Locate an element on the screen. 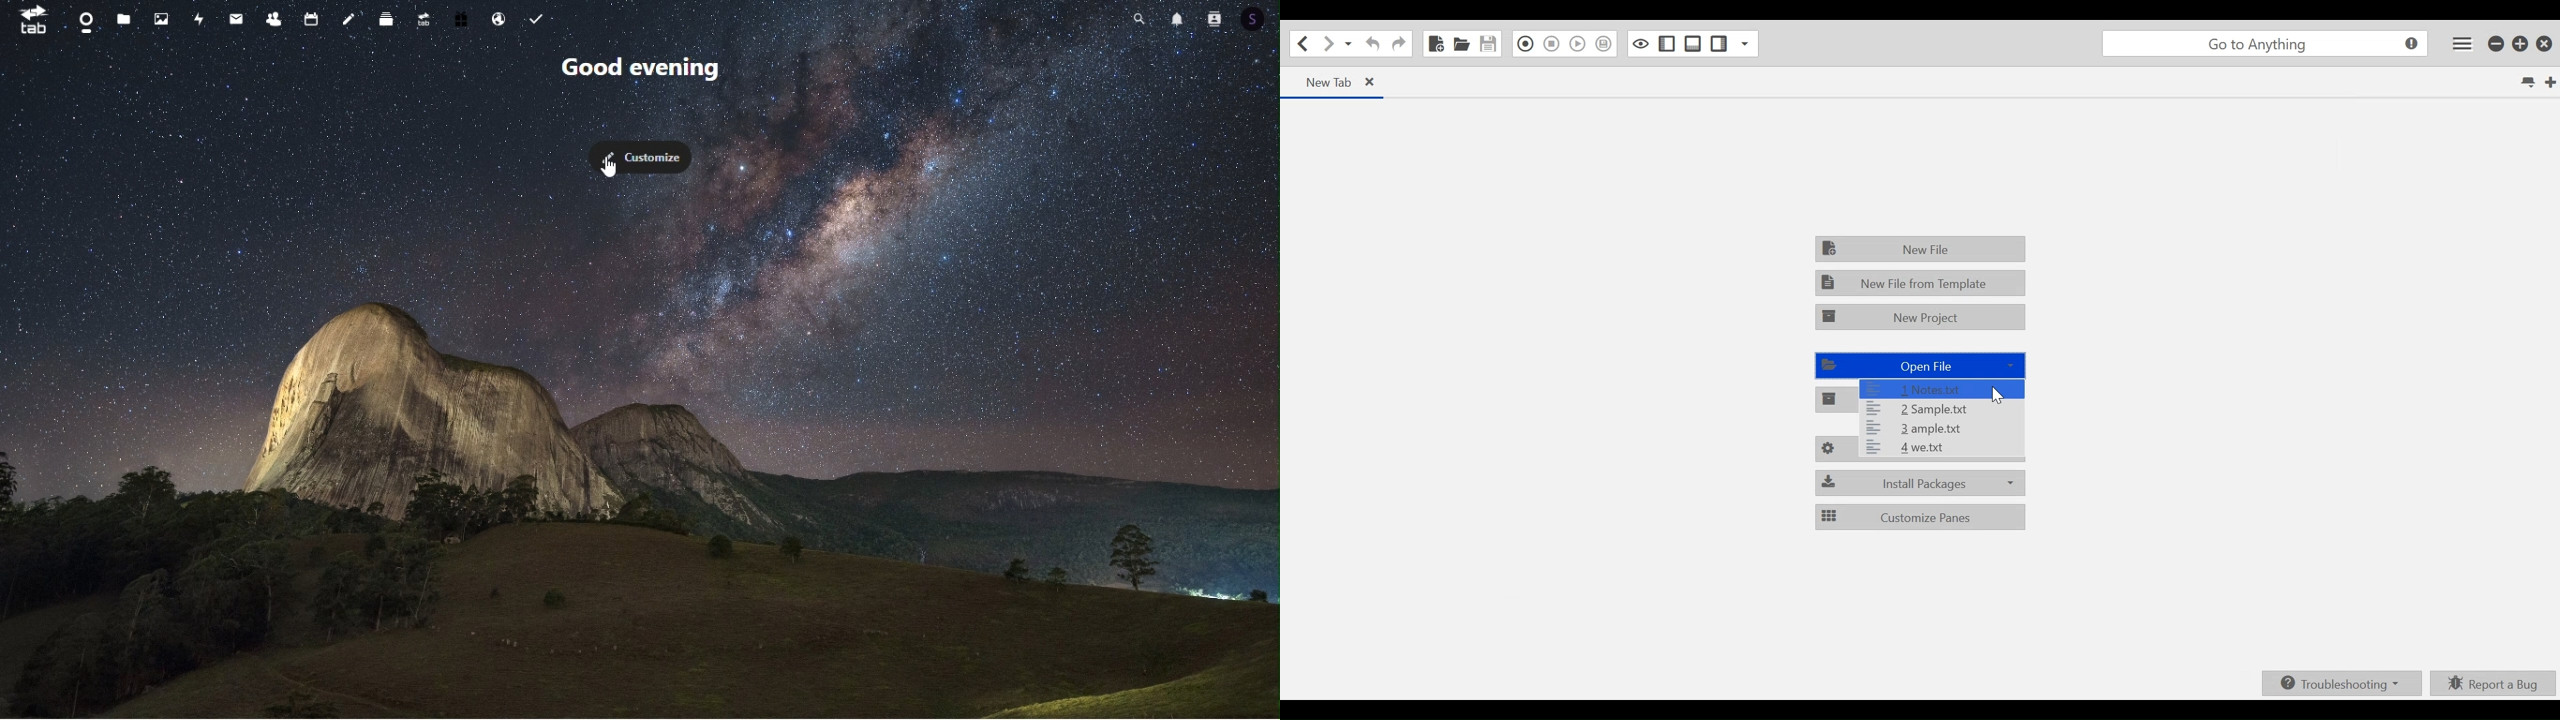  upgrade is located at coordinates (424, 21).